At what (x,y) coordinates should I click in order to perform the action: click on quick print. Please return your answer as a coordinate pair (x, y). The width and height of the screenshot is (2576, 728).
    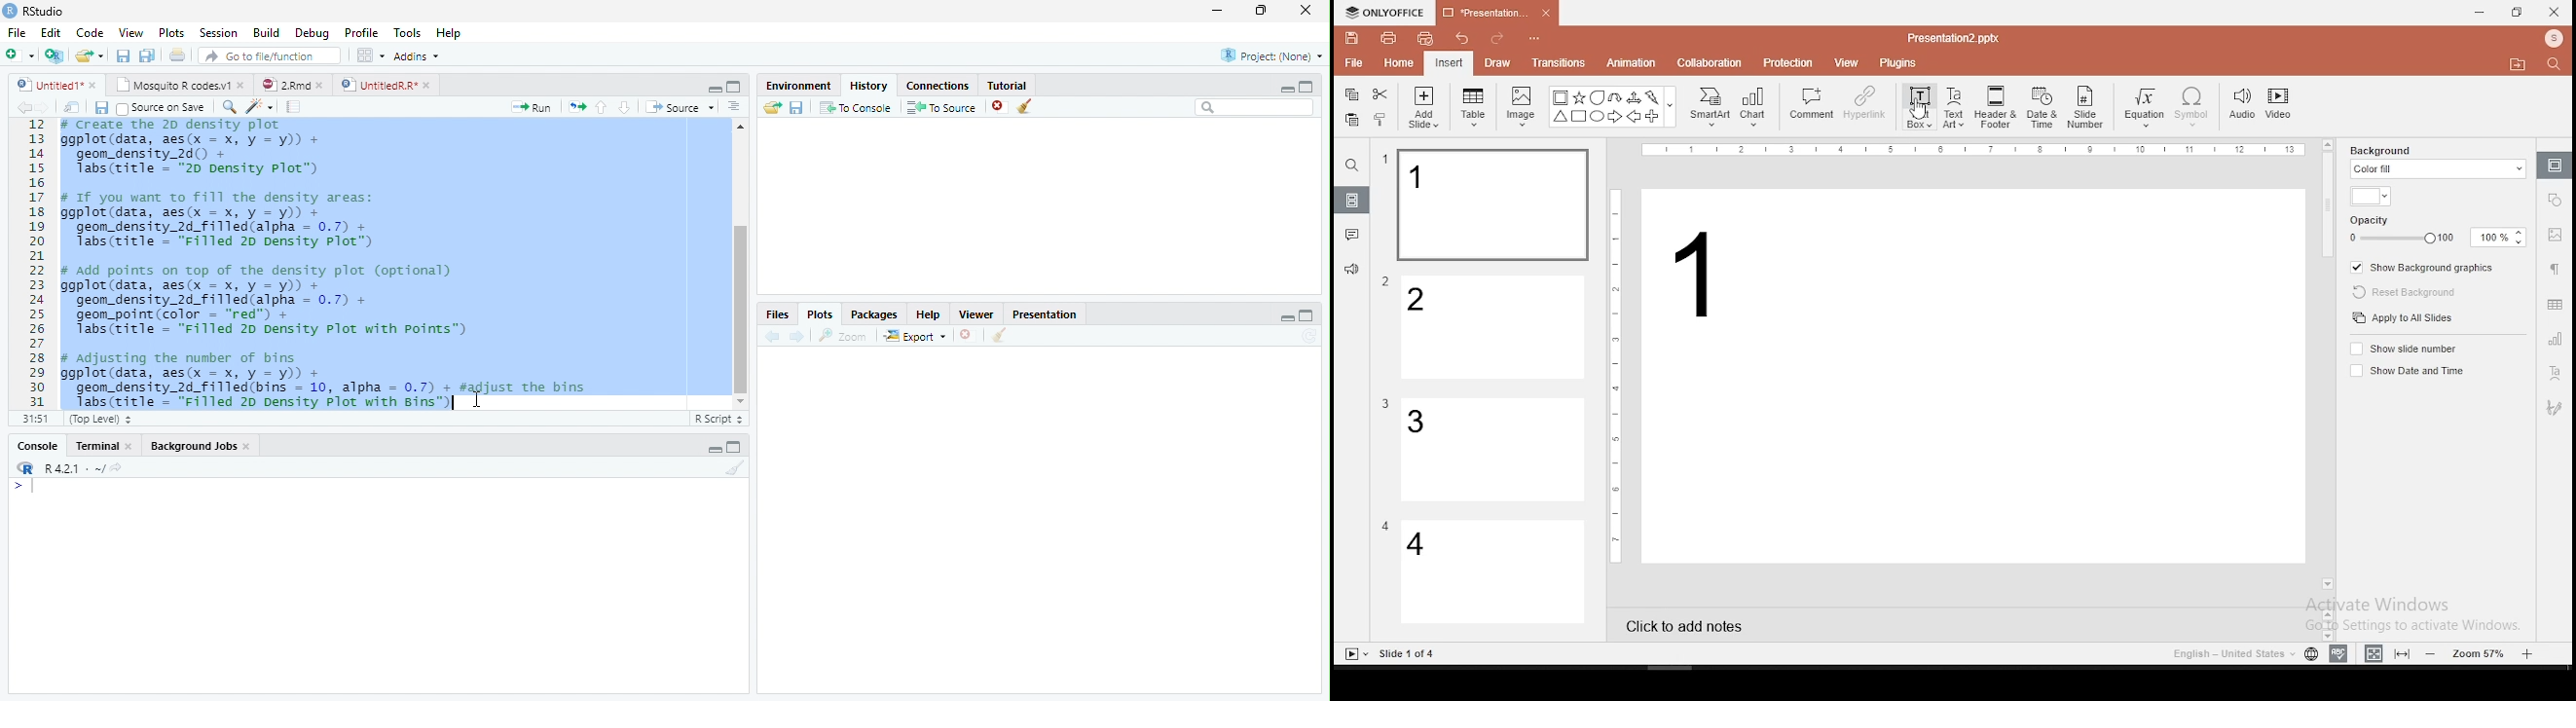
    Looking at the image, I should click on (1425, 38).